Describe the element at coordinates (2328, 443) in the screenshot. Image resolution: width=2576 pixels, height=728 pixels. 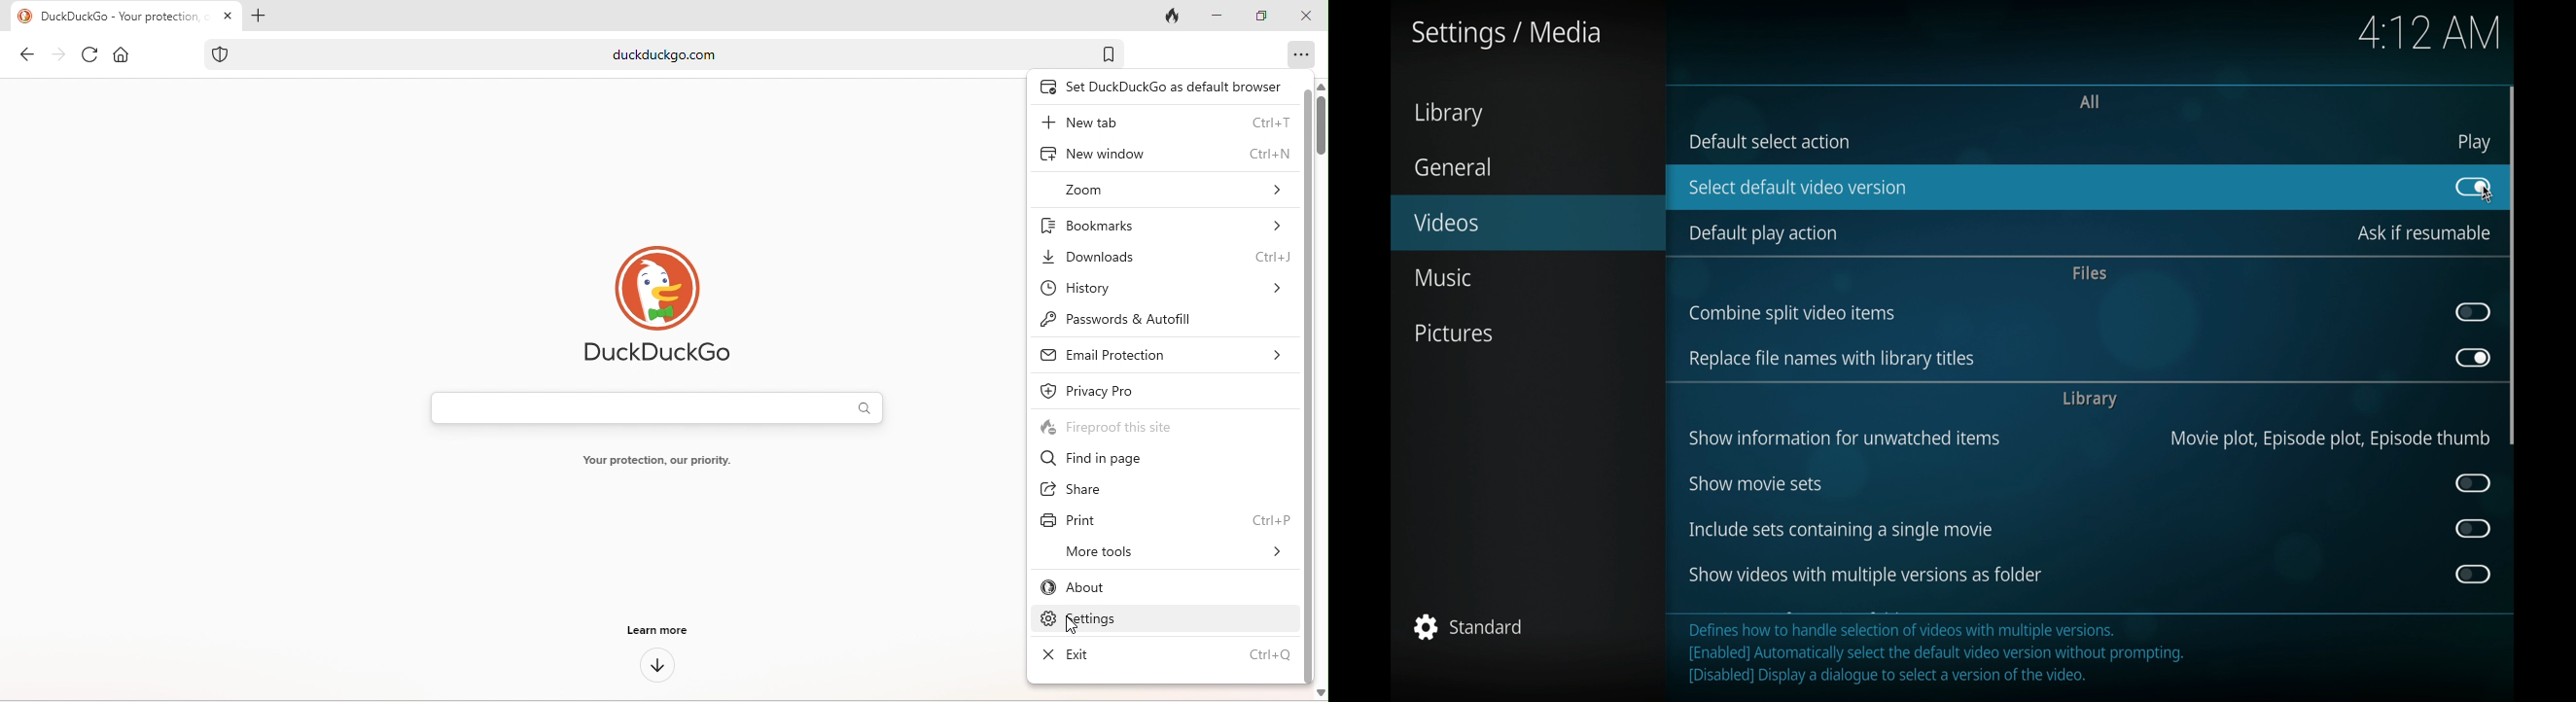
I see `Movie plot, Episode plot, Episode thumb` at that location.